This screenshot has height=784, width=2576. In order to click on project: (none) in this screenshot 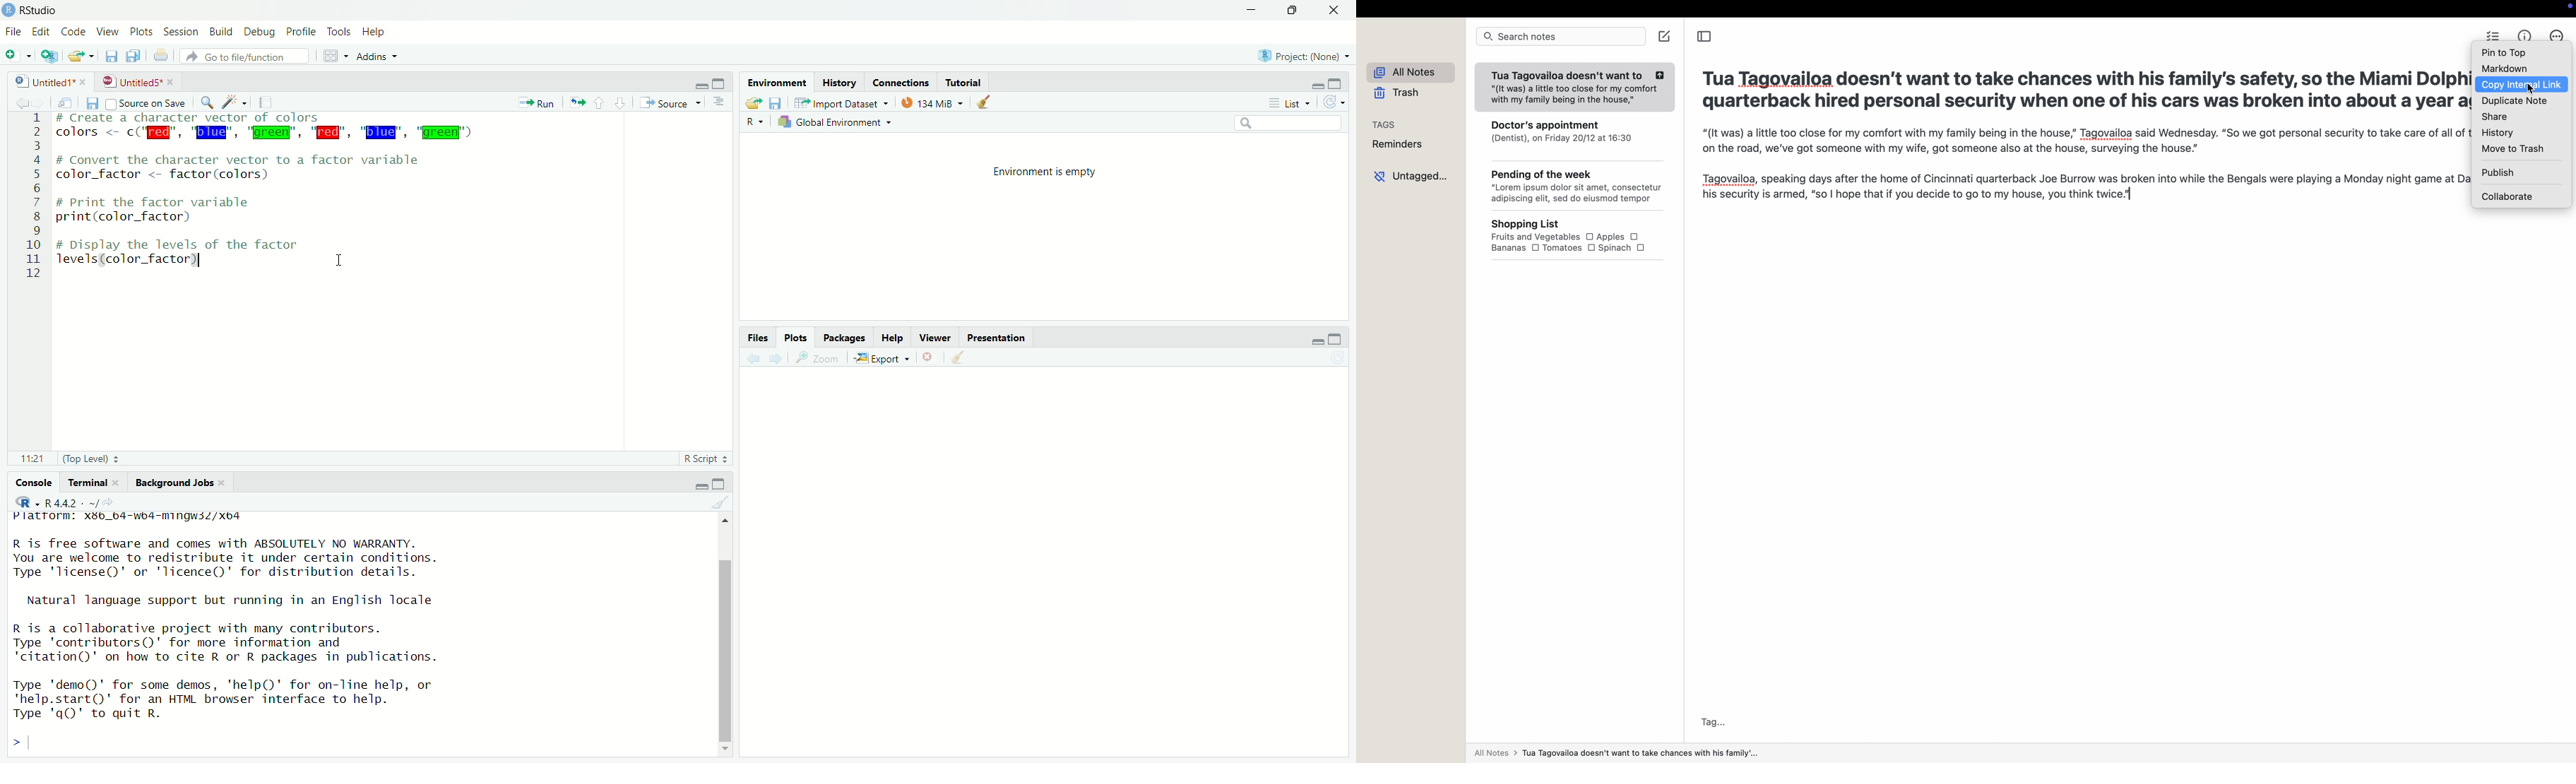, I will do `click(1307, 57)`.